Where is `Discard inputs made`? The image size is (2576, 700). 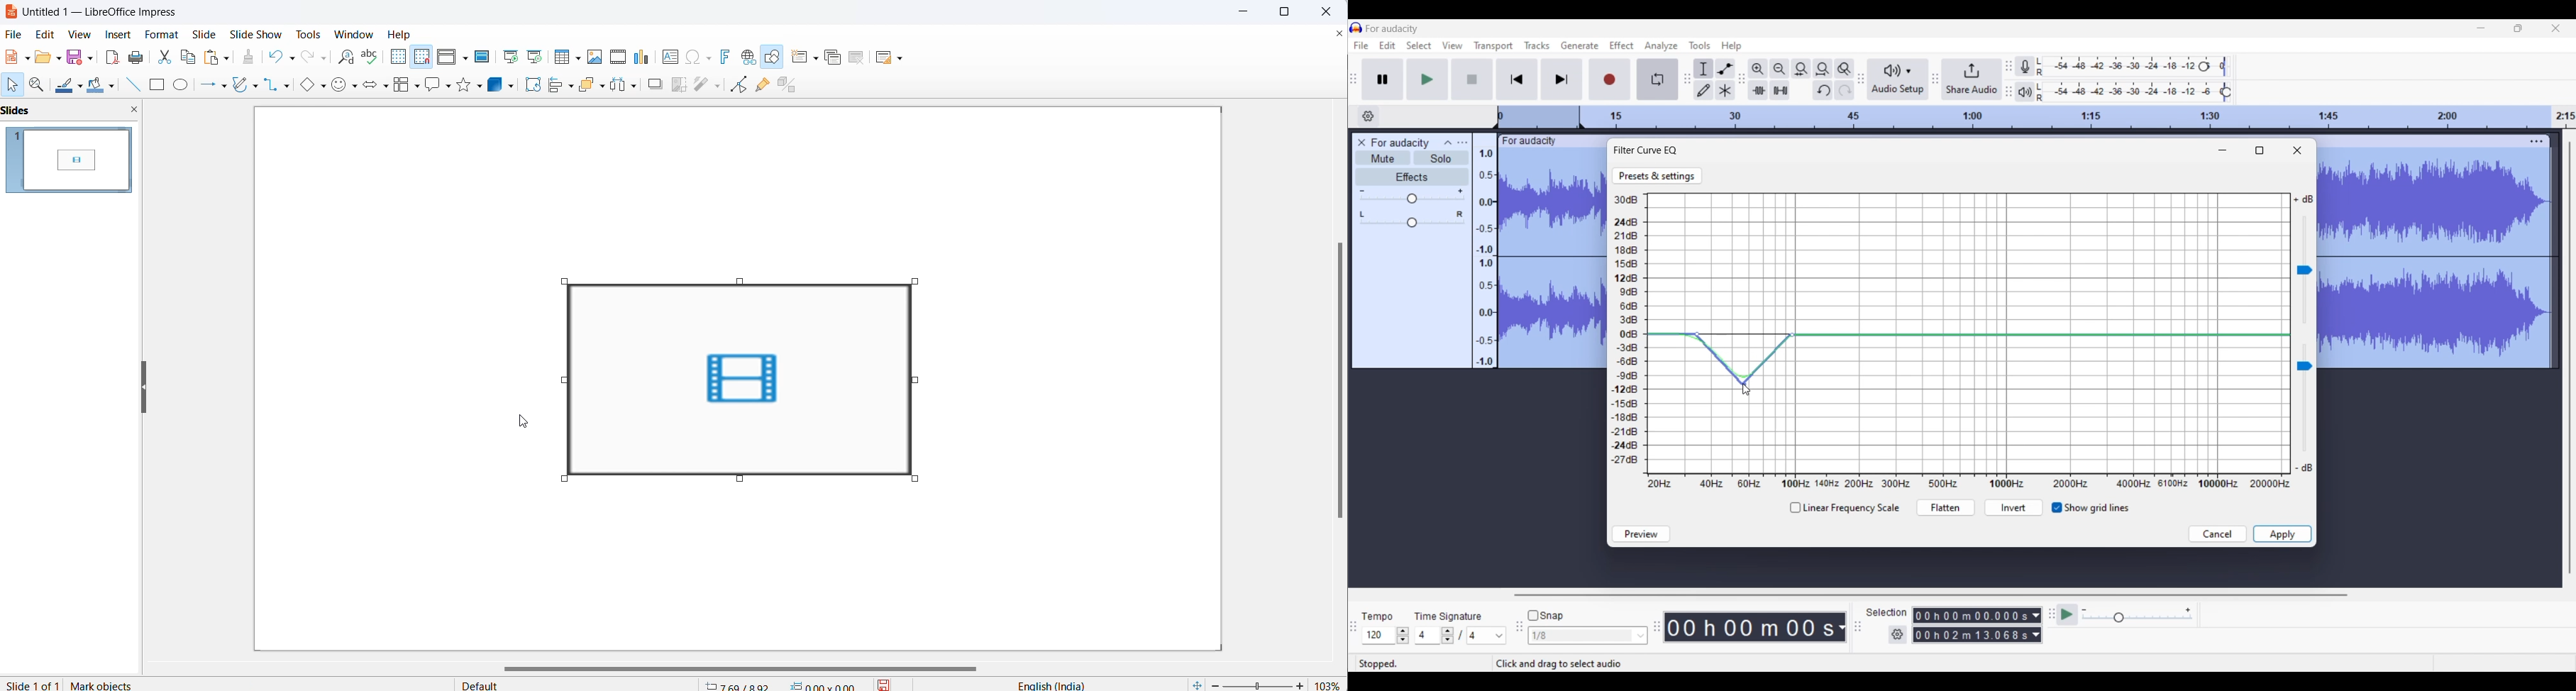 Discard inputs made is located at coordinates (2218, 534).